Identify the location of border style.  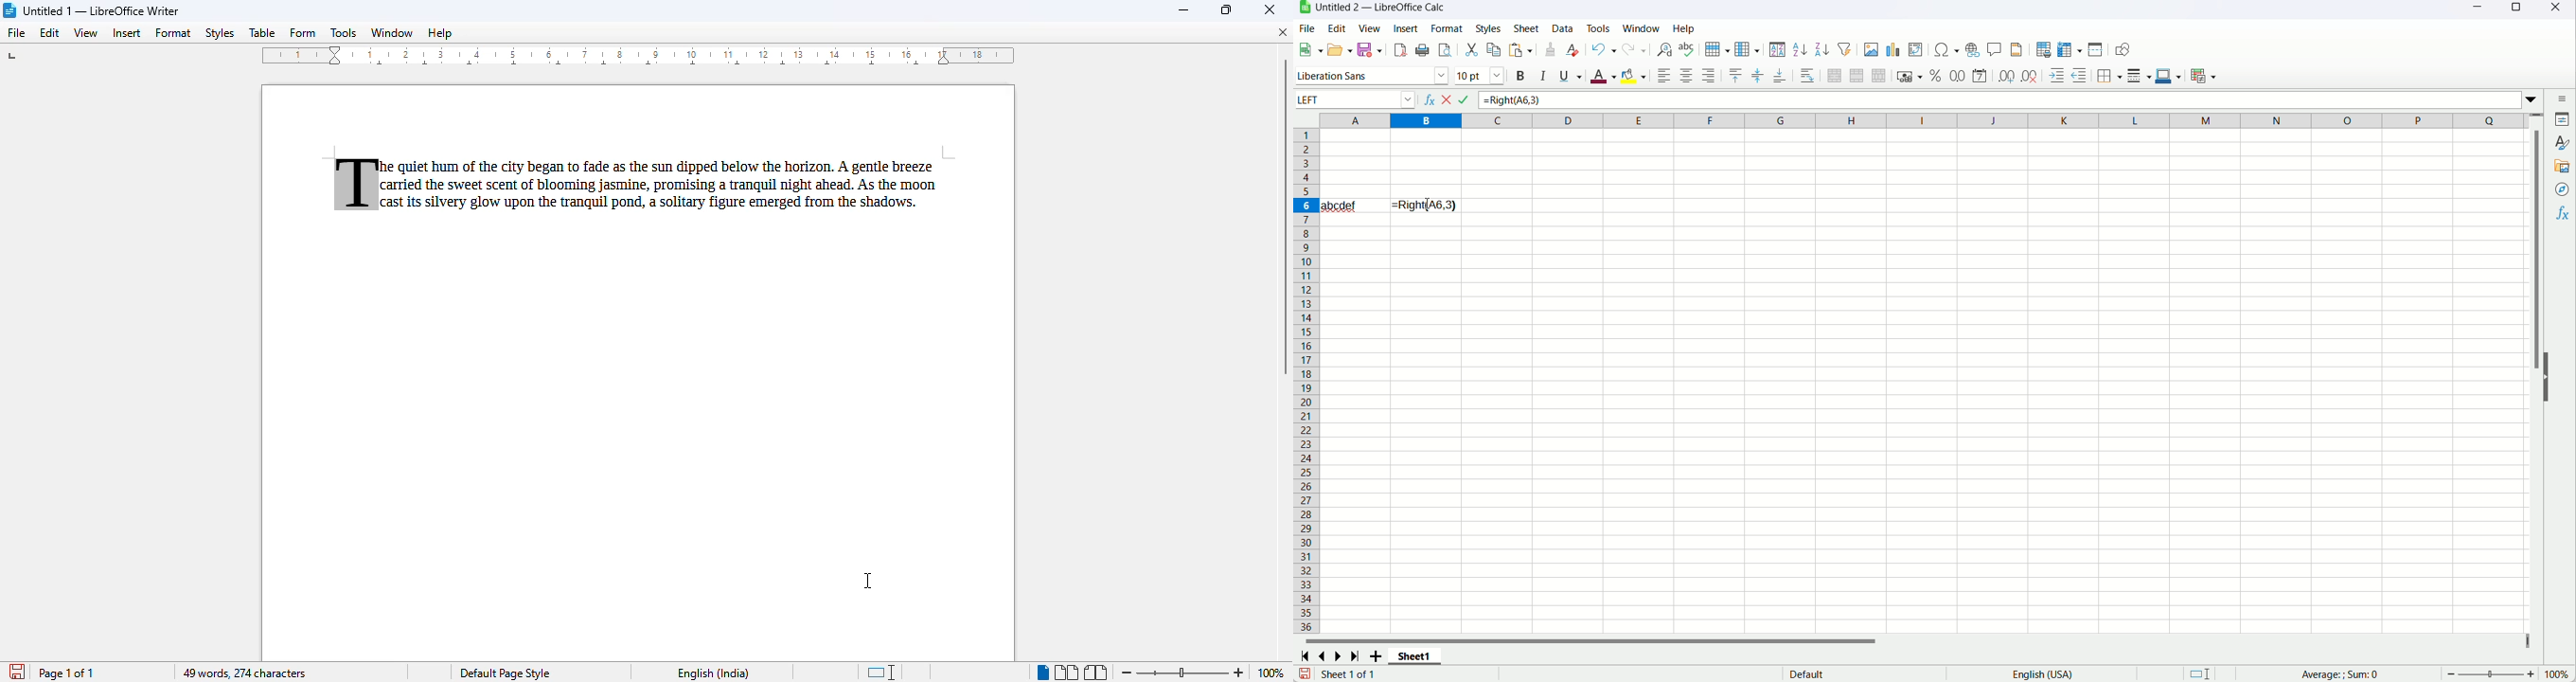
(2139, 76).